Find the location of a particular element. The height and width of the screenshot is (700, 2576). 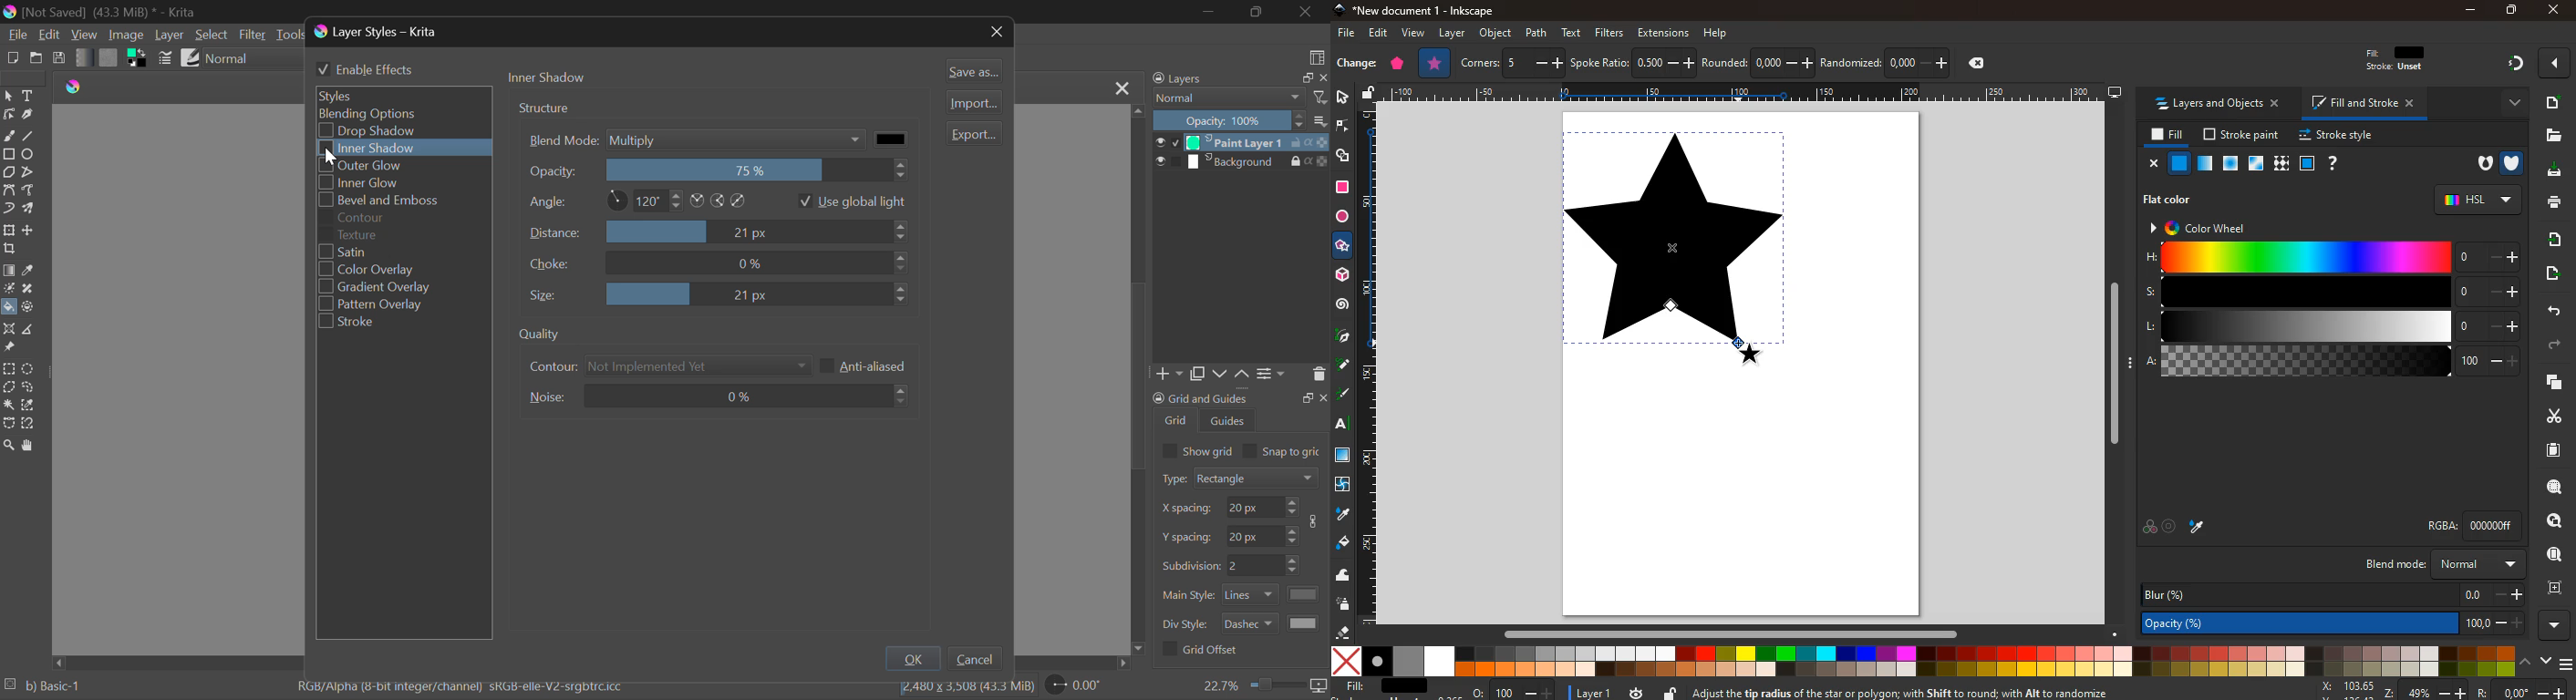

Magnetic Selection is located at coordinates (31, 423).